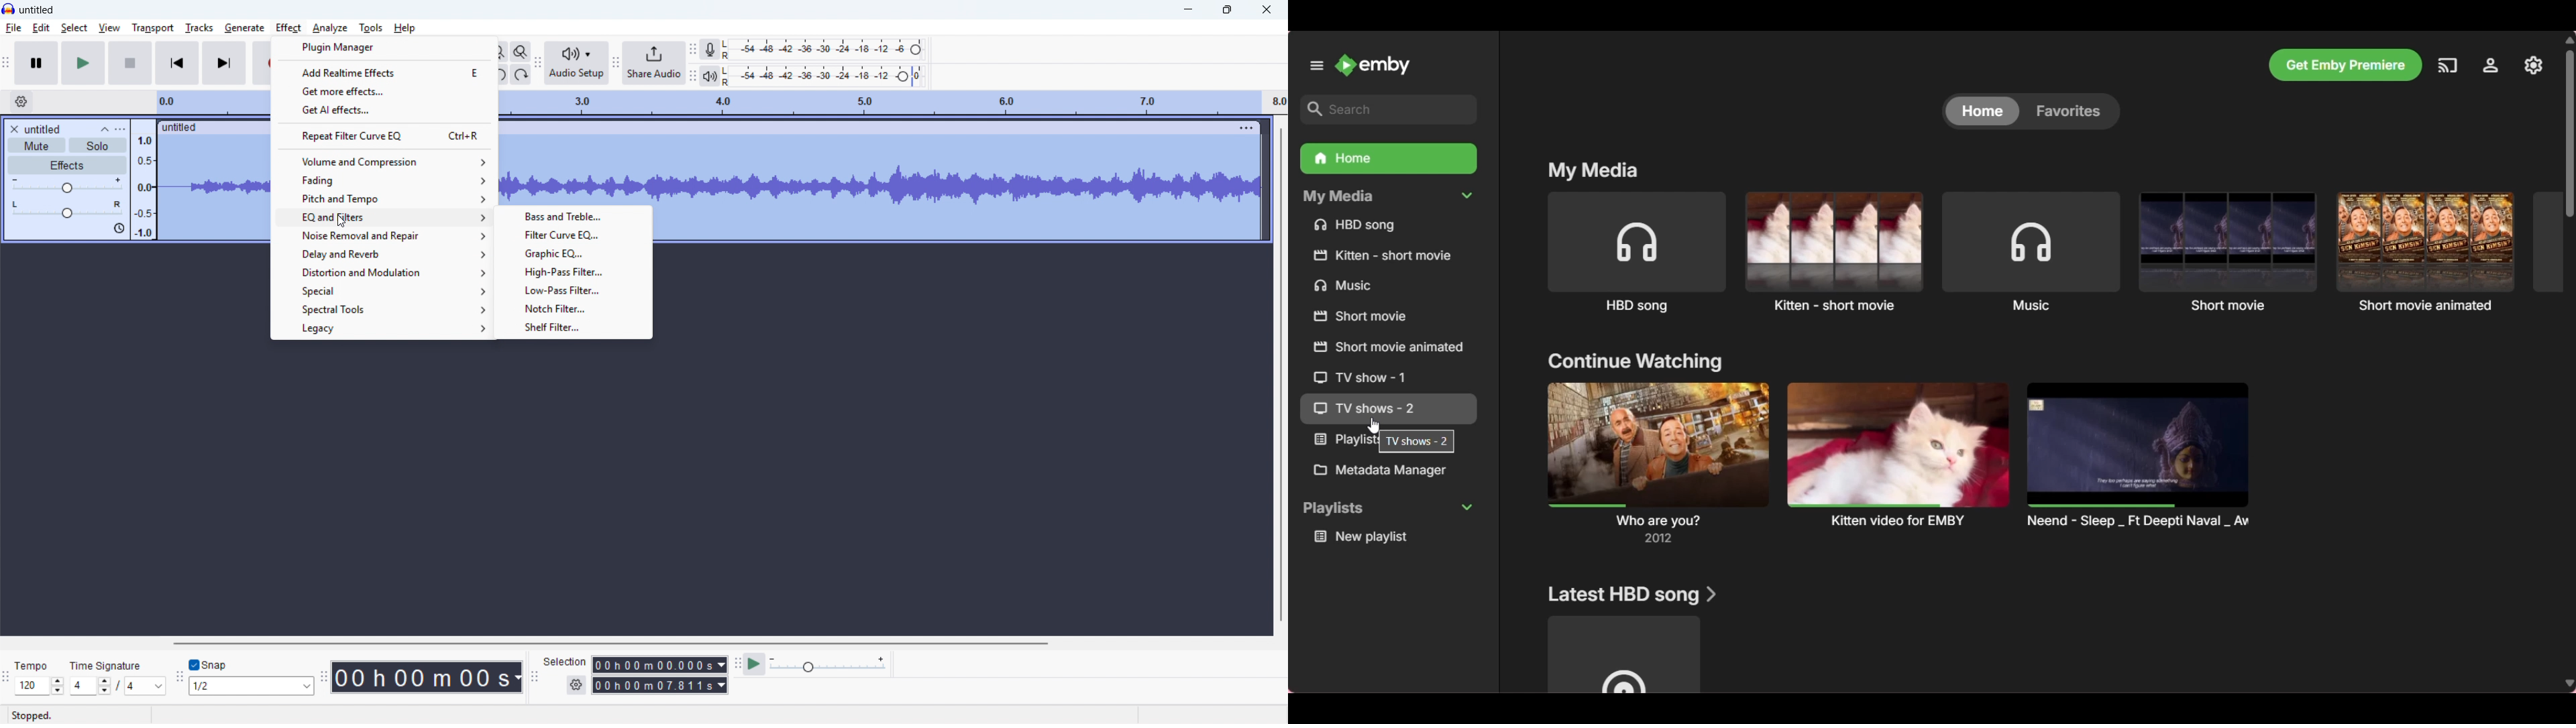  I want to click on Recording level , so click(822, 49).